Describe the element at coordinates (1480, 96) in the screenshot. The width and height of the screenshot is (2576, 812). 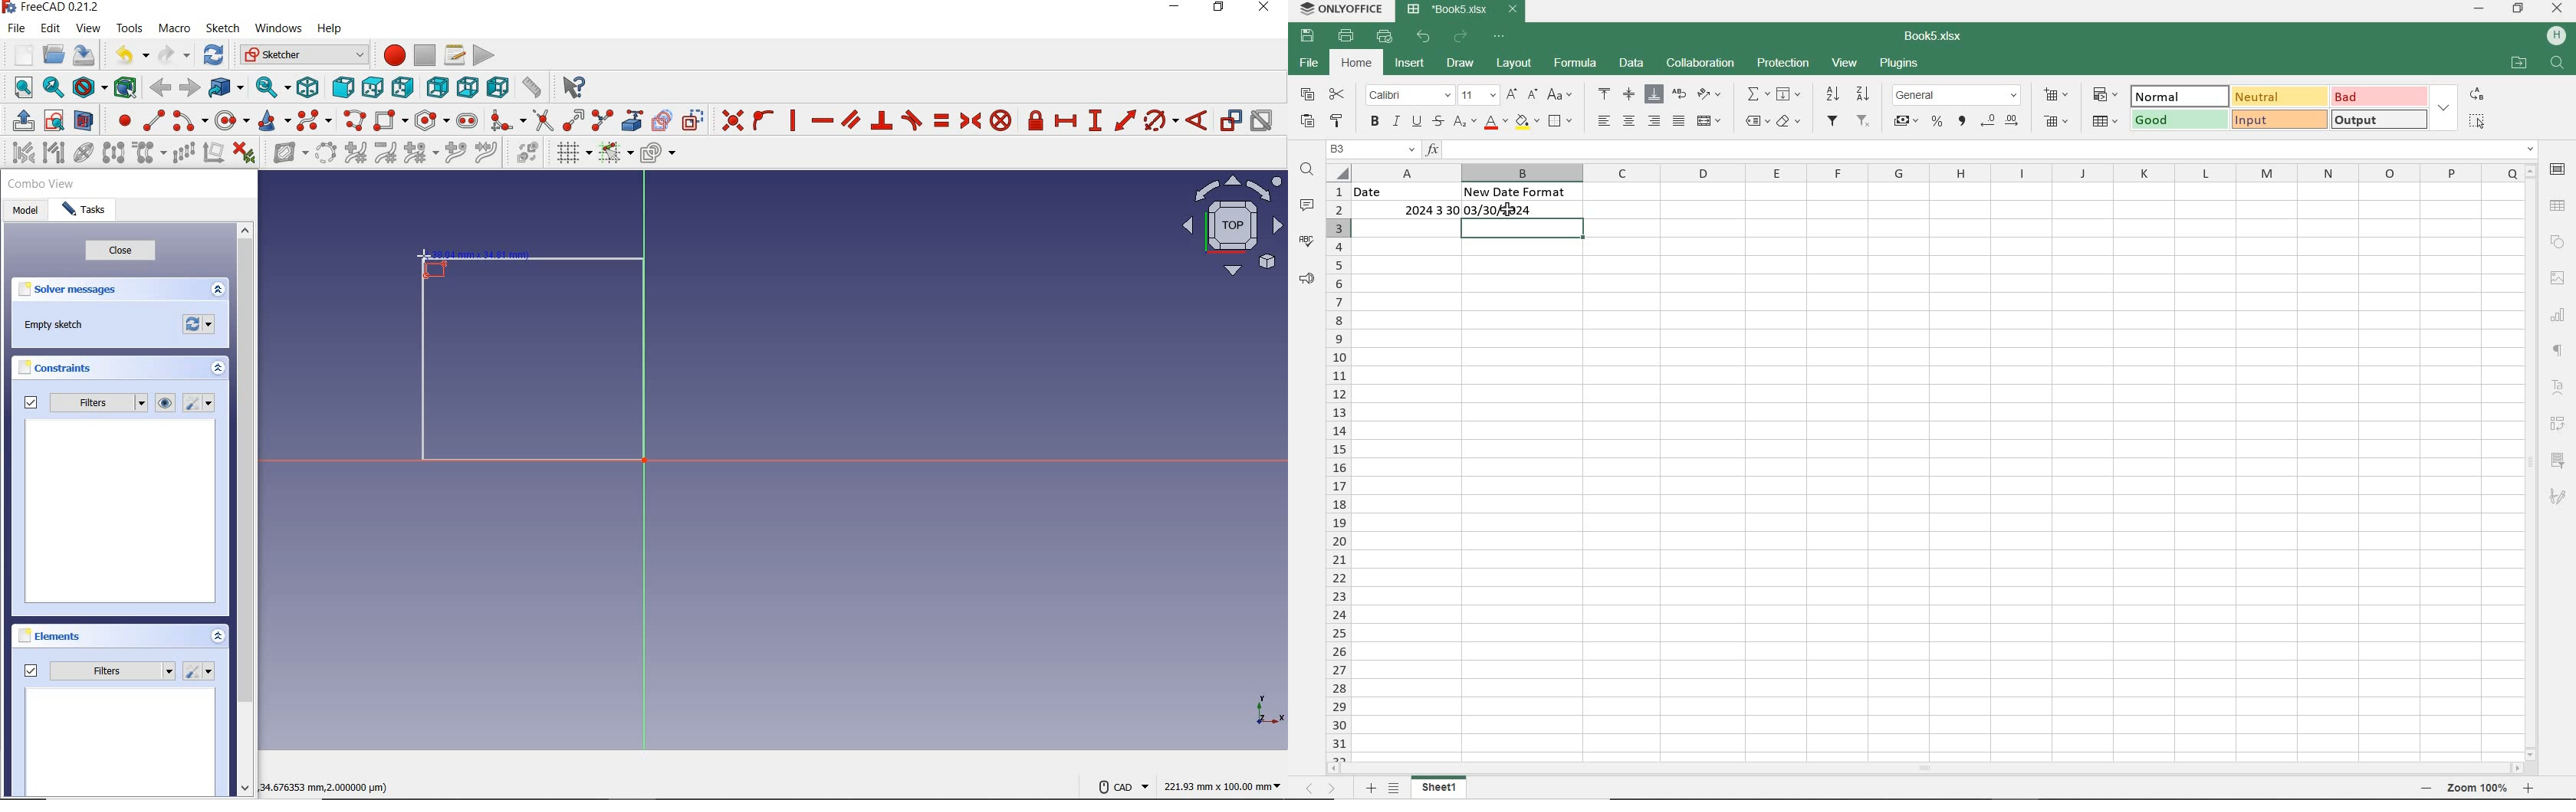
I see `FONT SIZE` at that location.